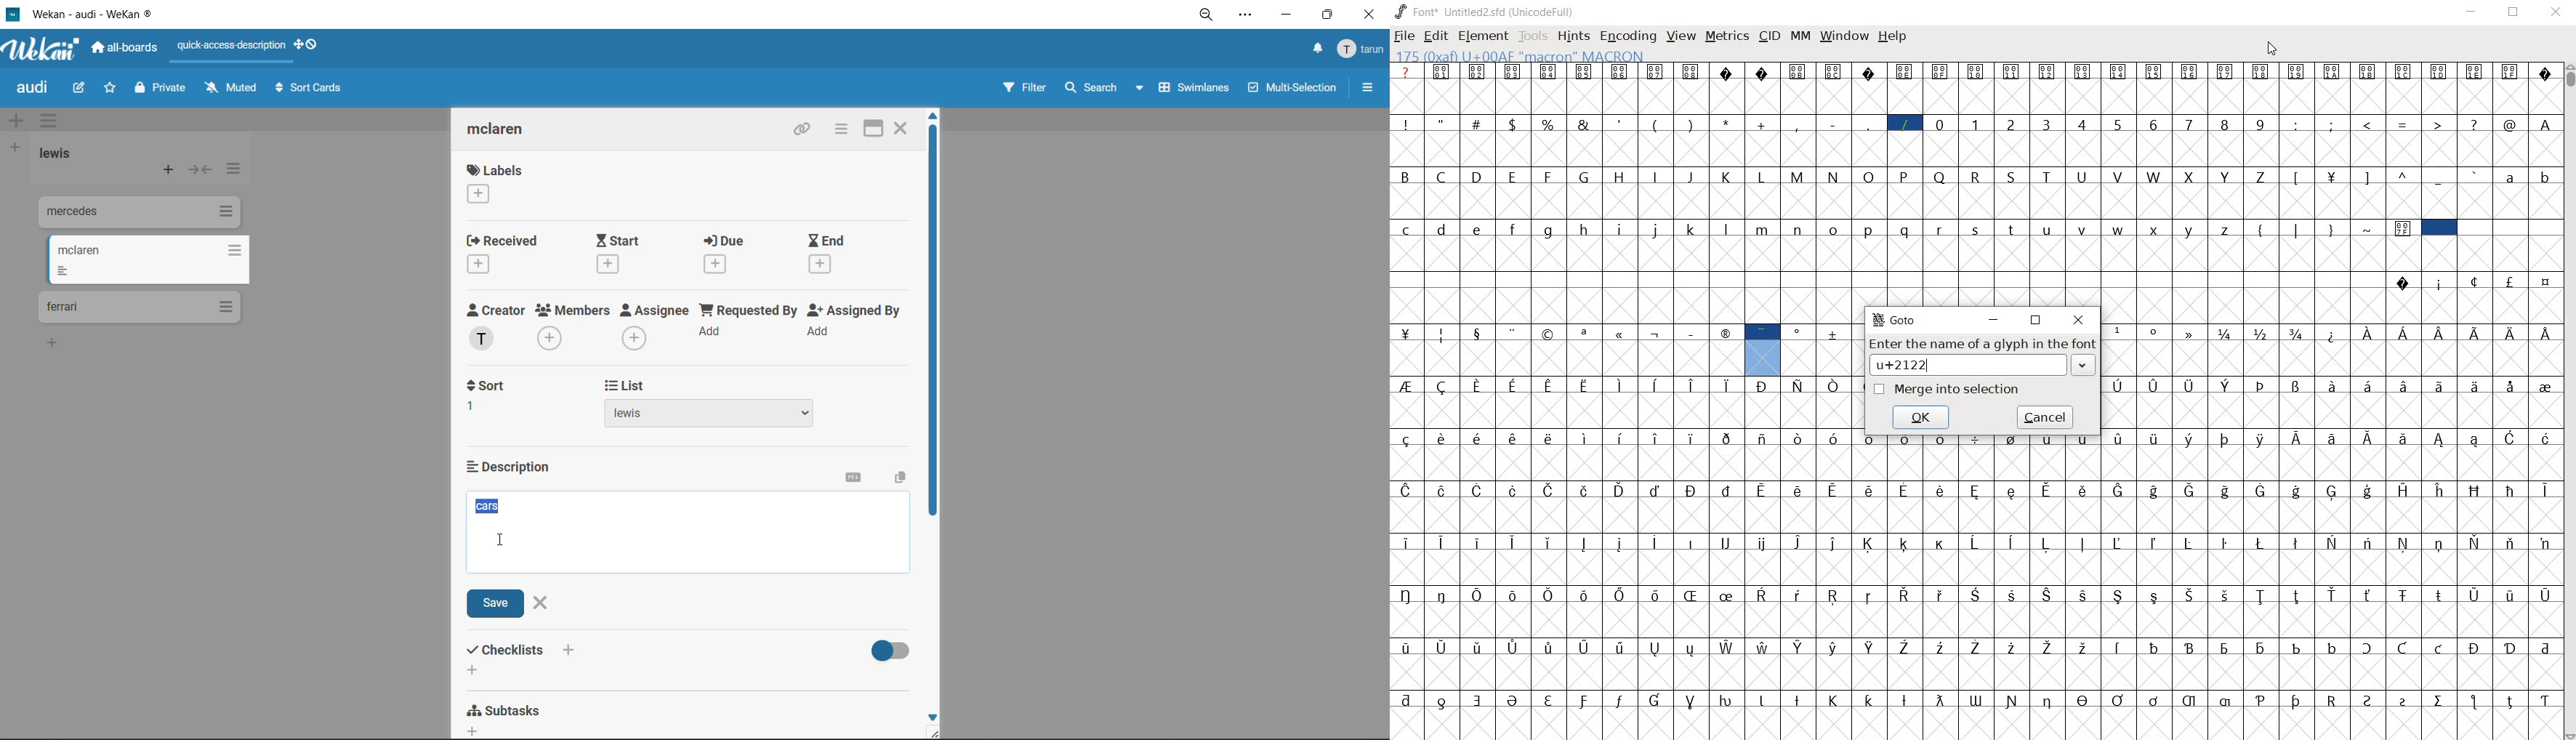  I want to click on accented characters, so click(2134, 560).